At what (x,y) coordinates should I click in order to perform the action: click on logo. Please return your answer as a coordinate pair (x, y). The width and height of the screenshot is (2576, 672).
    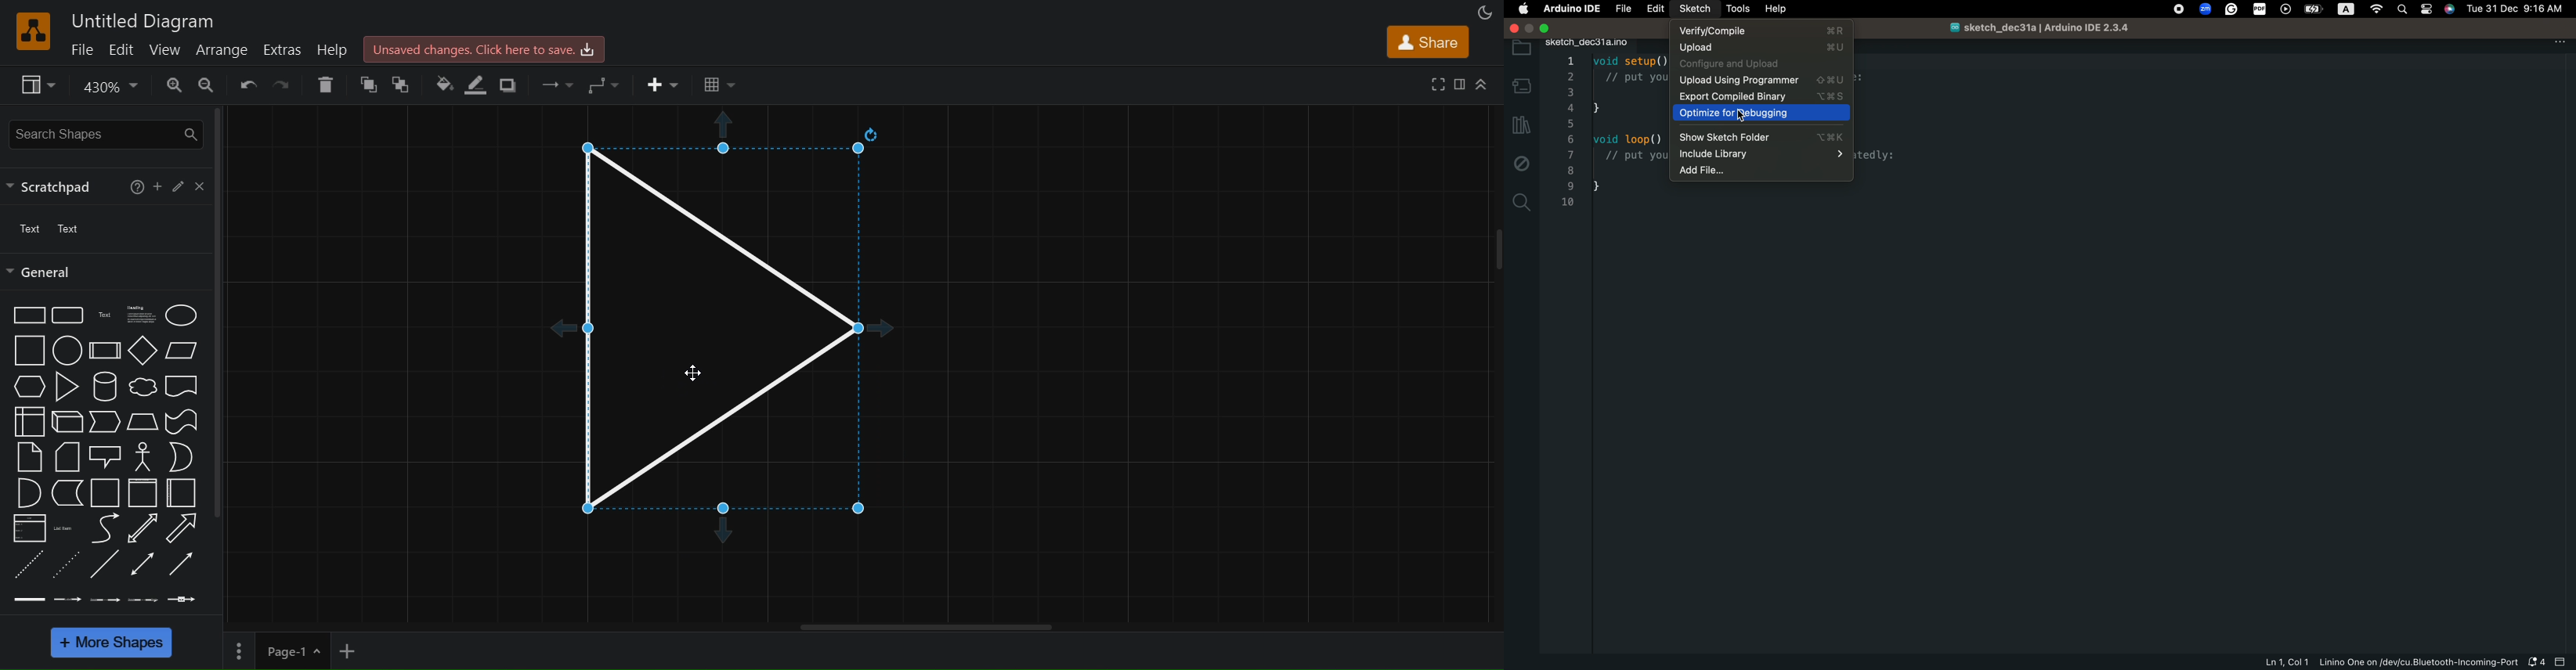
    Looking at the image, I should click on (31, 31).